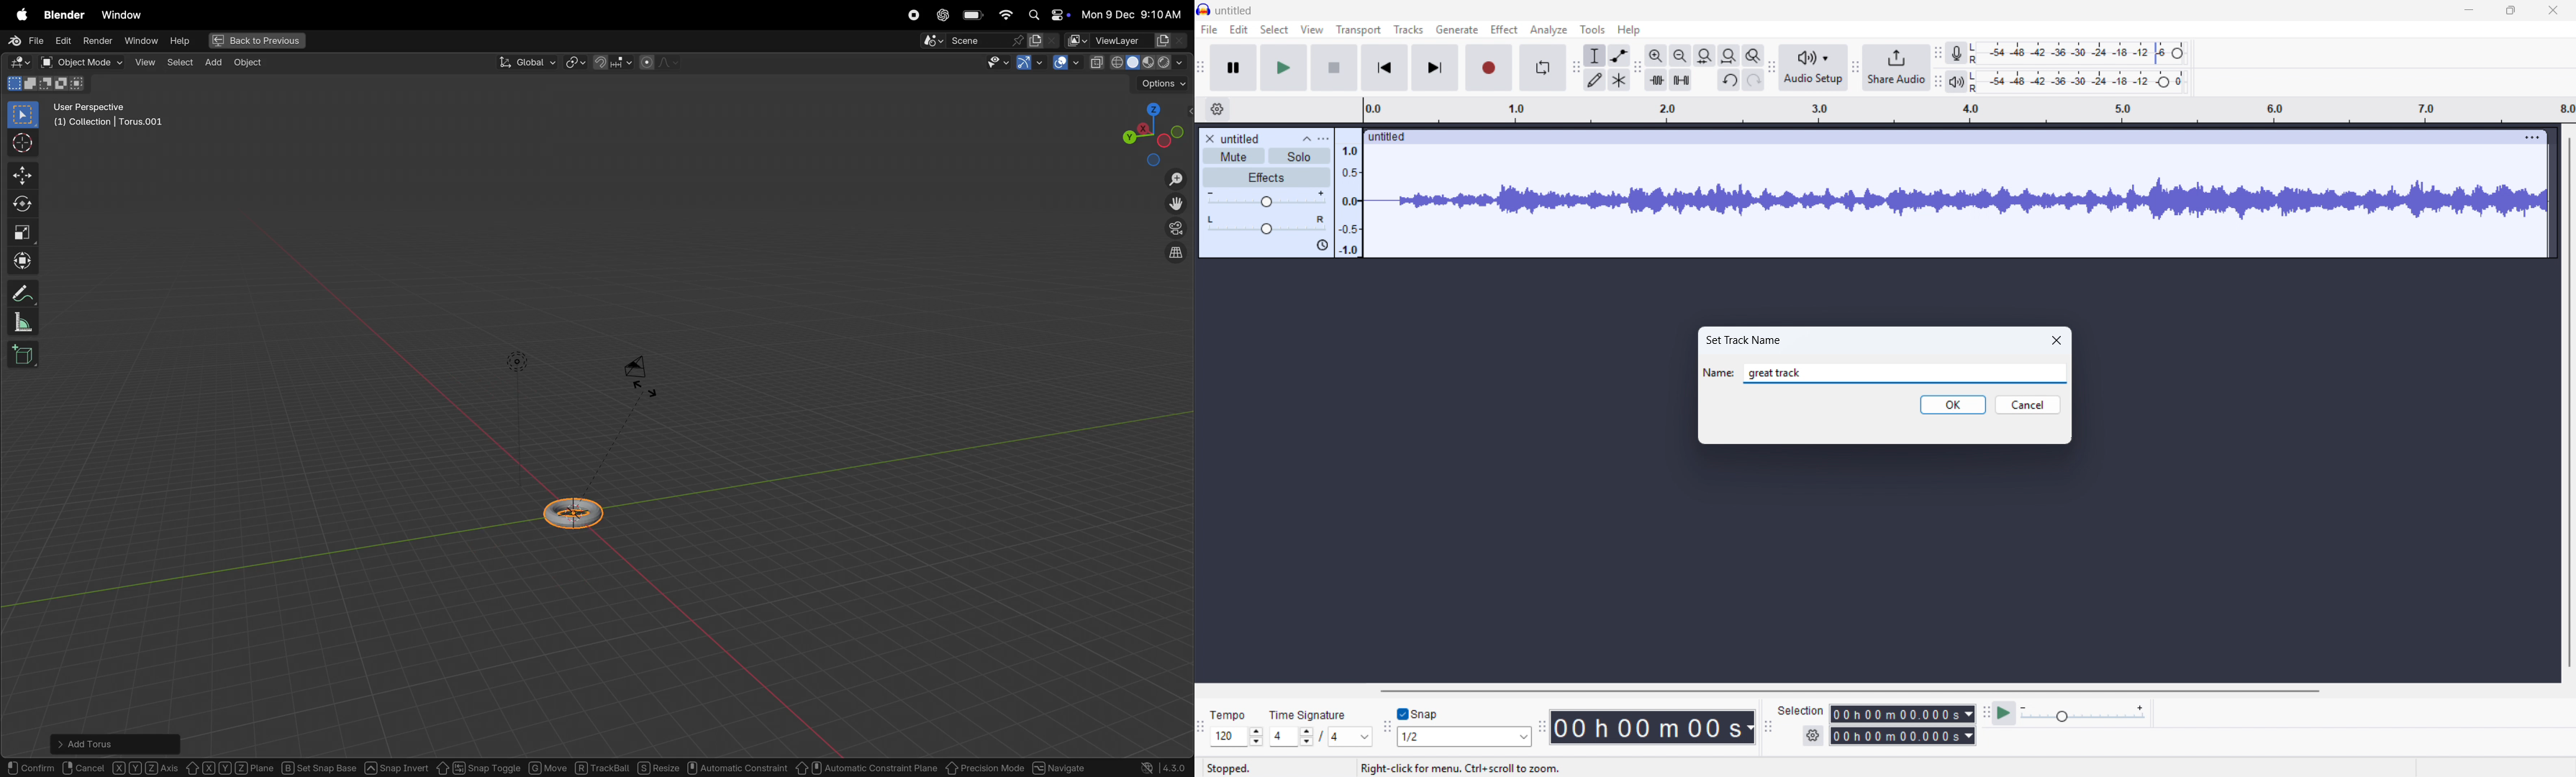 The width and height of the screenshot is (2576, 784). Describe the element at coordinates (111, 117) in the screenshot. I see `user perspectivr` at that location.